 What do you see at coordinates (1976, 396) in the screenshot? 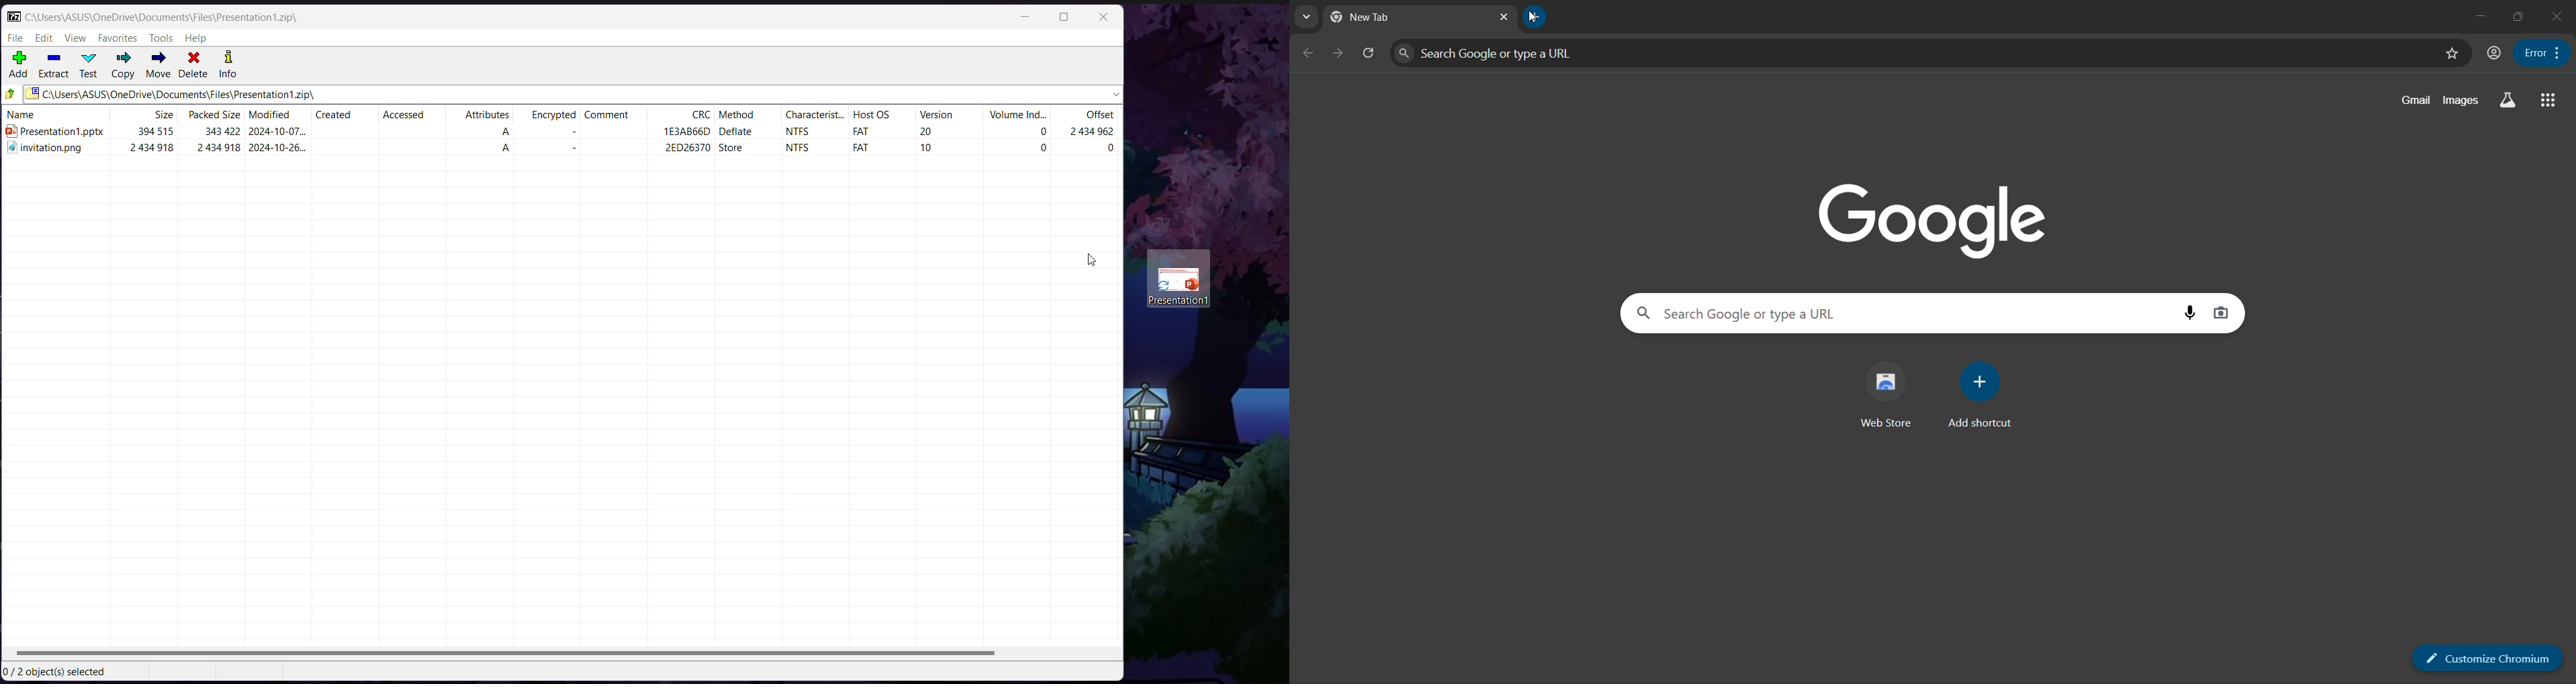
I see `add shortcut` at bounding box center [1976, 396].